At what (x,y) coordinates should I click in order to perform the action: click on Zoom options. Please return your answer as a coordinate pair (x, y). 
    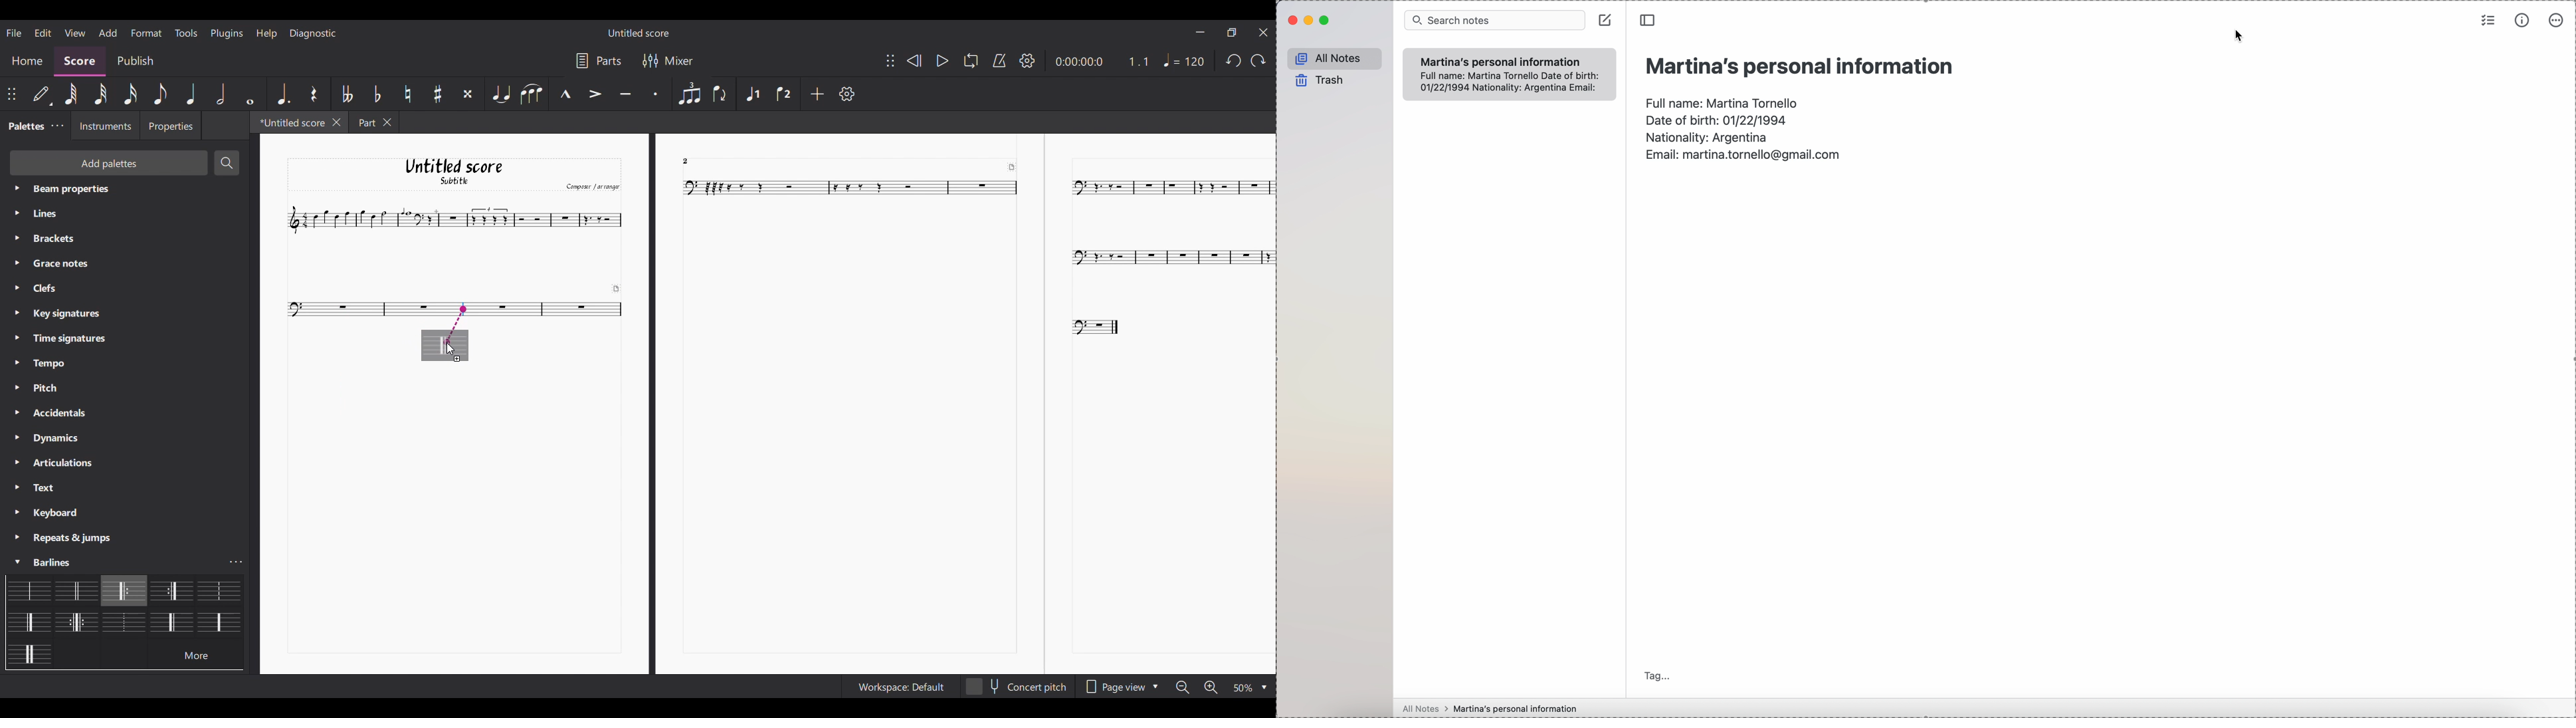
    Looking at the image, I should click on (1250, 687).